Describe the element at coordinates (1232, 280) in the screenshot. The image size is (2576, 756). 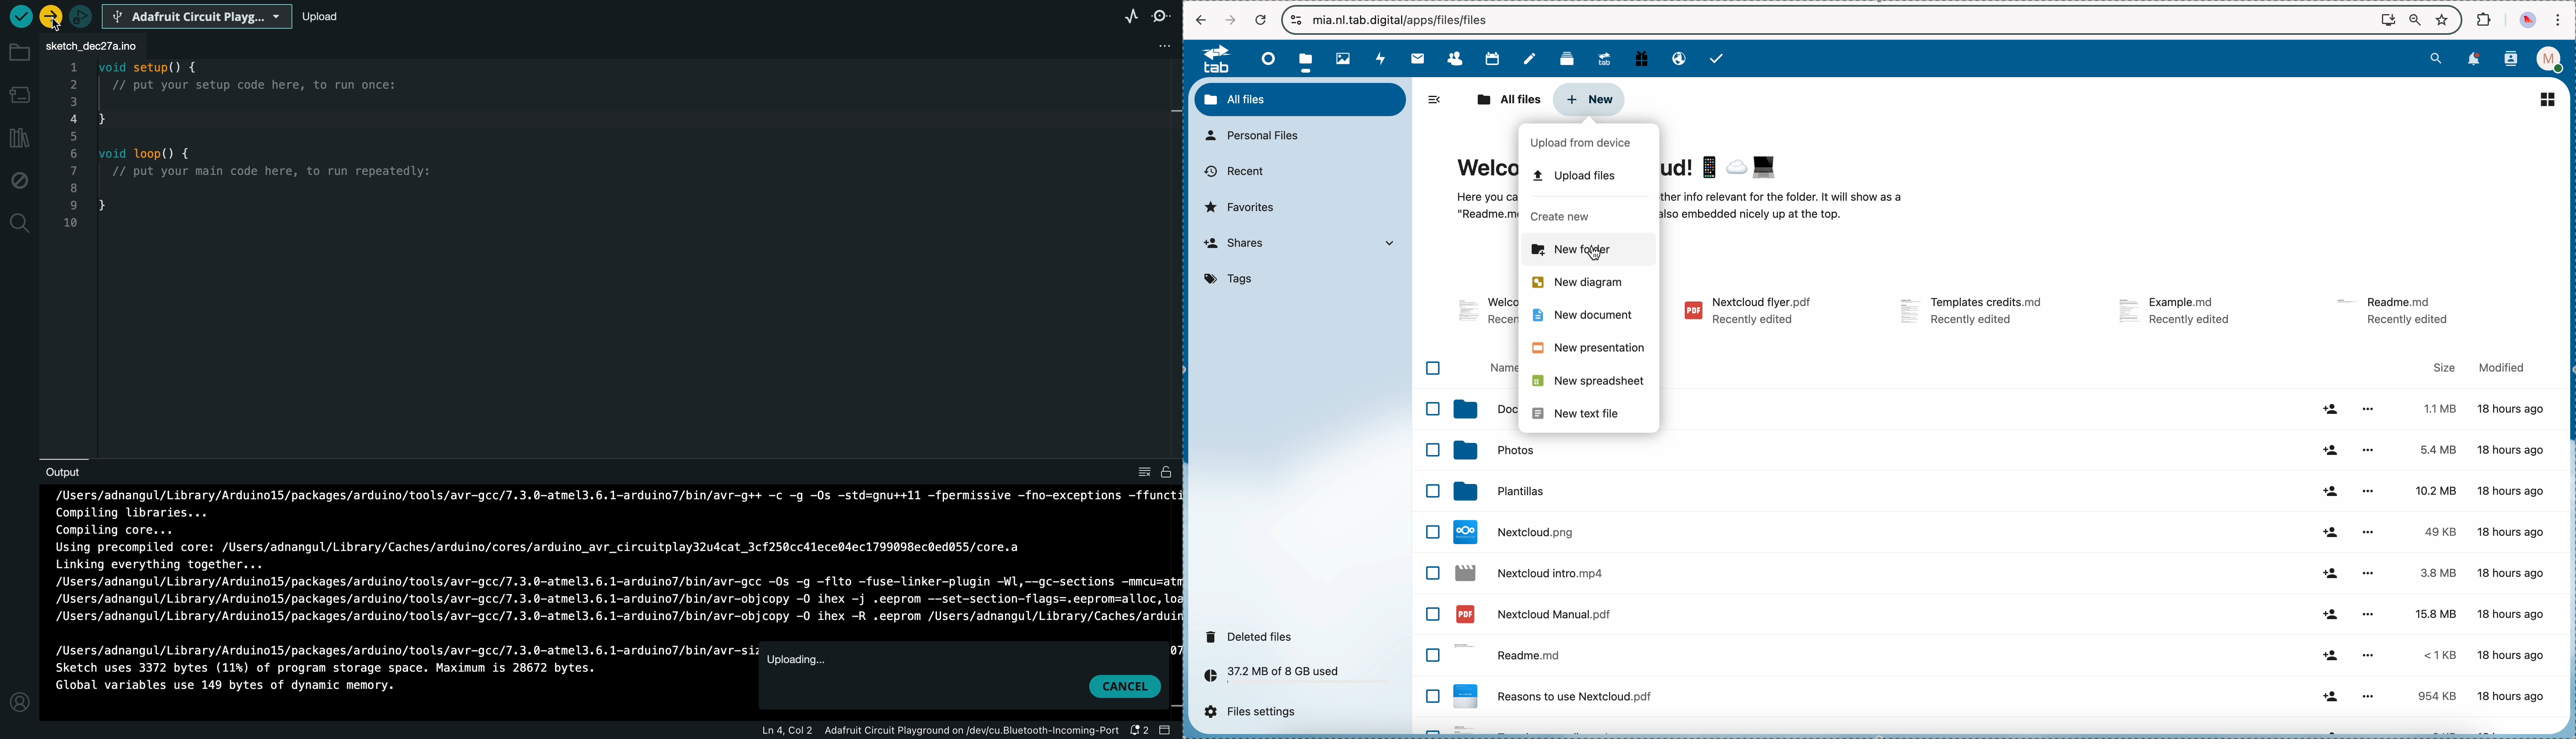
I see `tags` at that location.